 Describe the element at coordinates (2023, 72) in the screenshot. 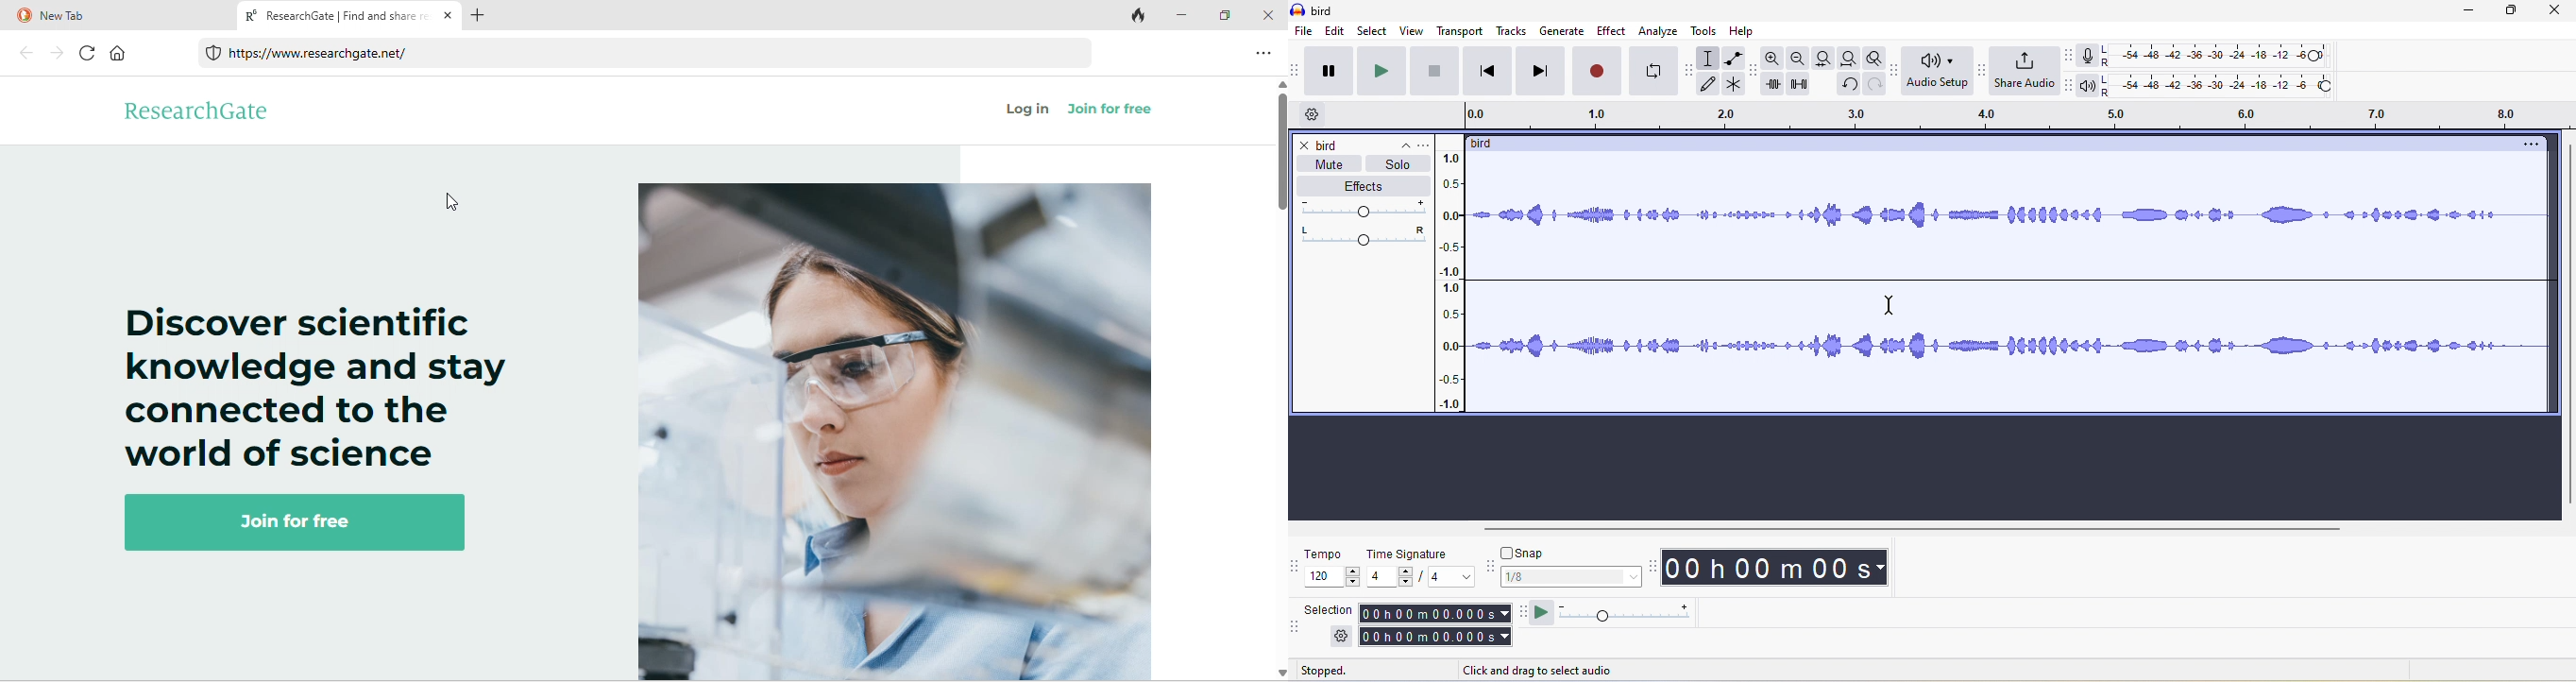

I see `share audio` at that location.